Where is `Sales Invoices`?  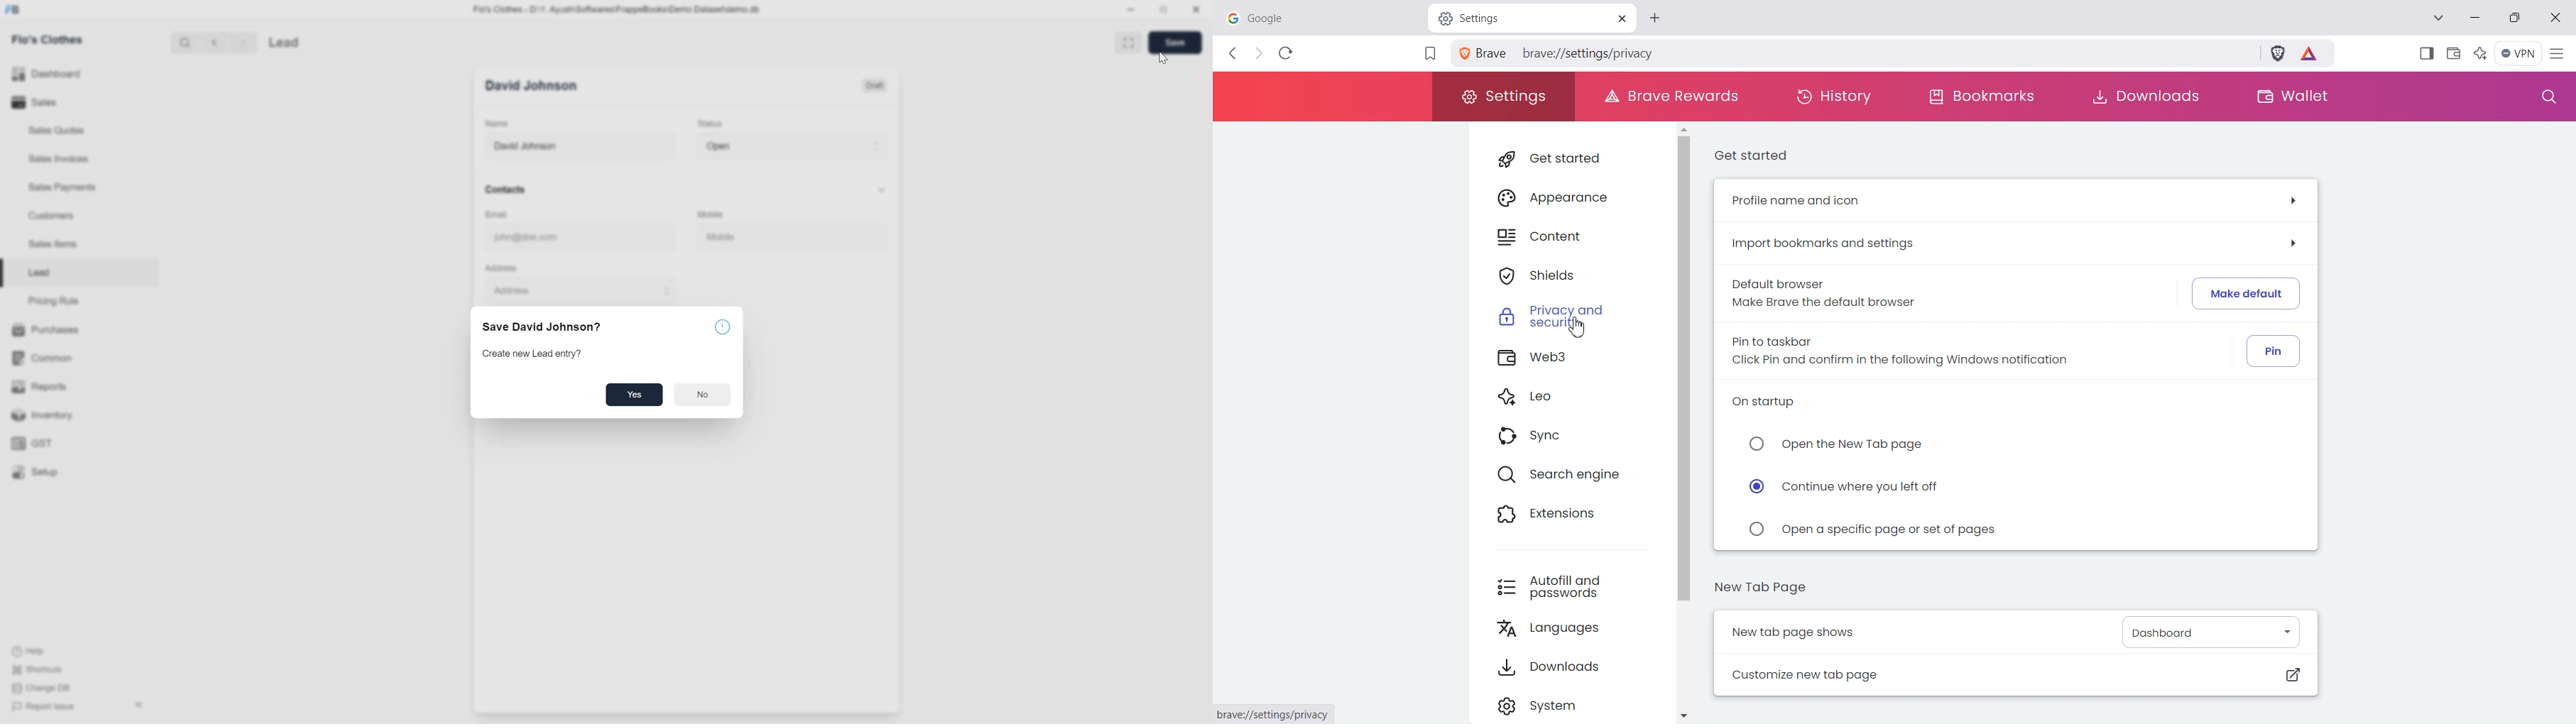 Sales Invoices is located at coordinates (62, 159).